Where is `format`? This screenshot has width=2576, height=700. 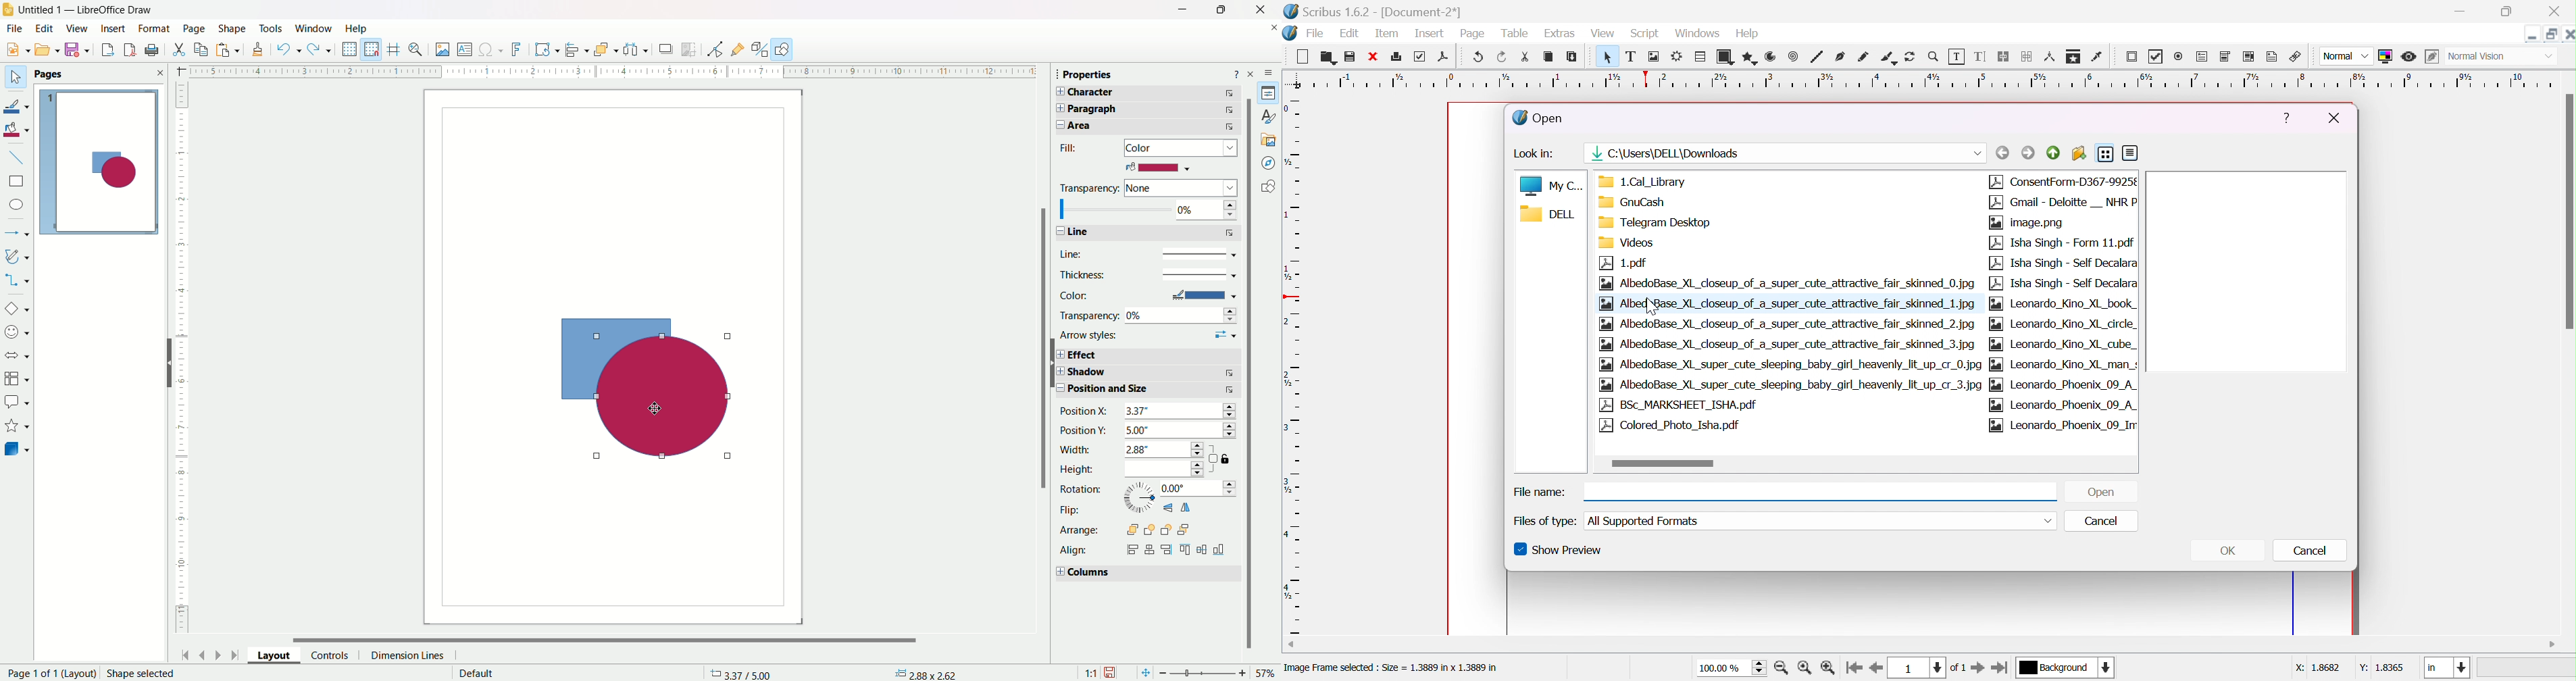
format is located at coordinates (154, 29).